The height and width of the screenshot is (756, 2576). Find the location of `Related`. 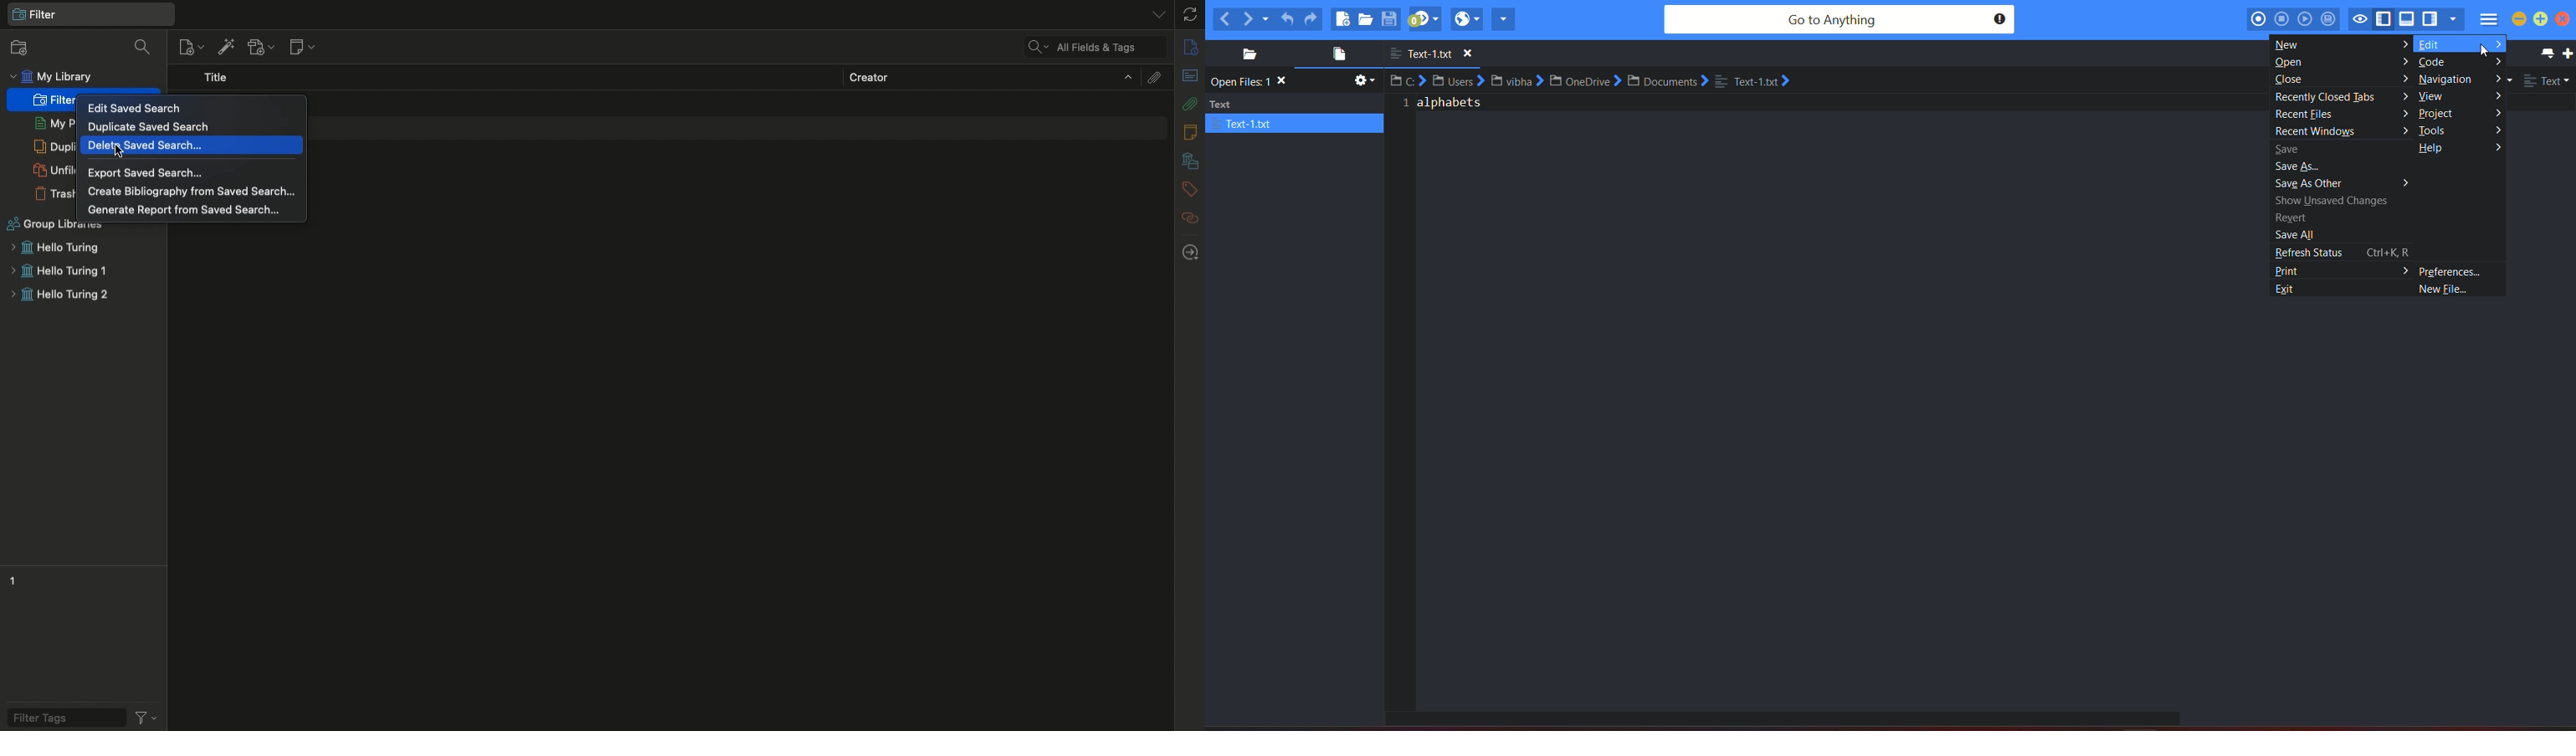

Related is located at coordinates (1190, 217).